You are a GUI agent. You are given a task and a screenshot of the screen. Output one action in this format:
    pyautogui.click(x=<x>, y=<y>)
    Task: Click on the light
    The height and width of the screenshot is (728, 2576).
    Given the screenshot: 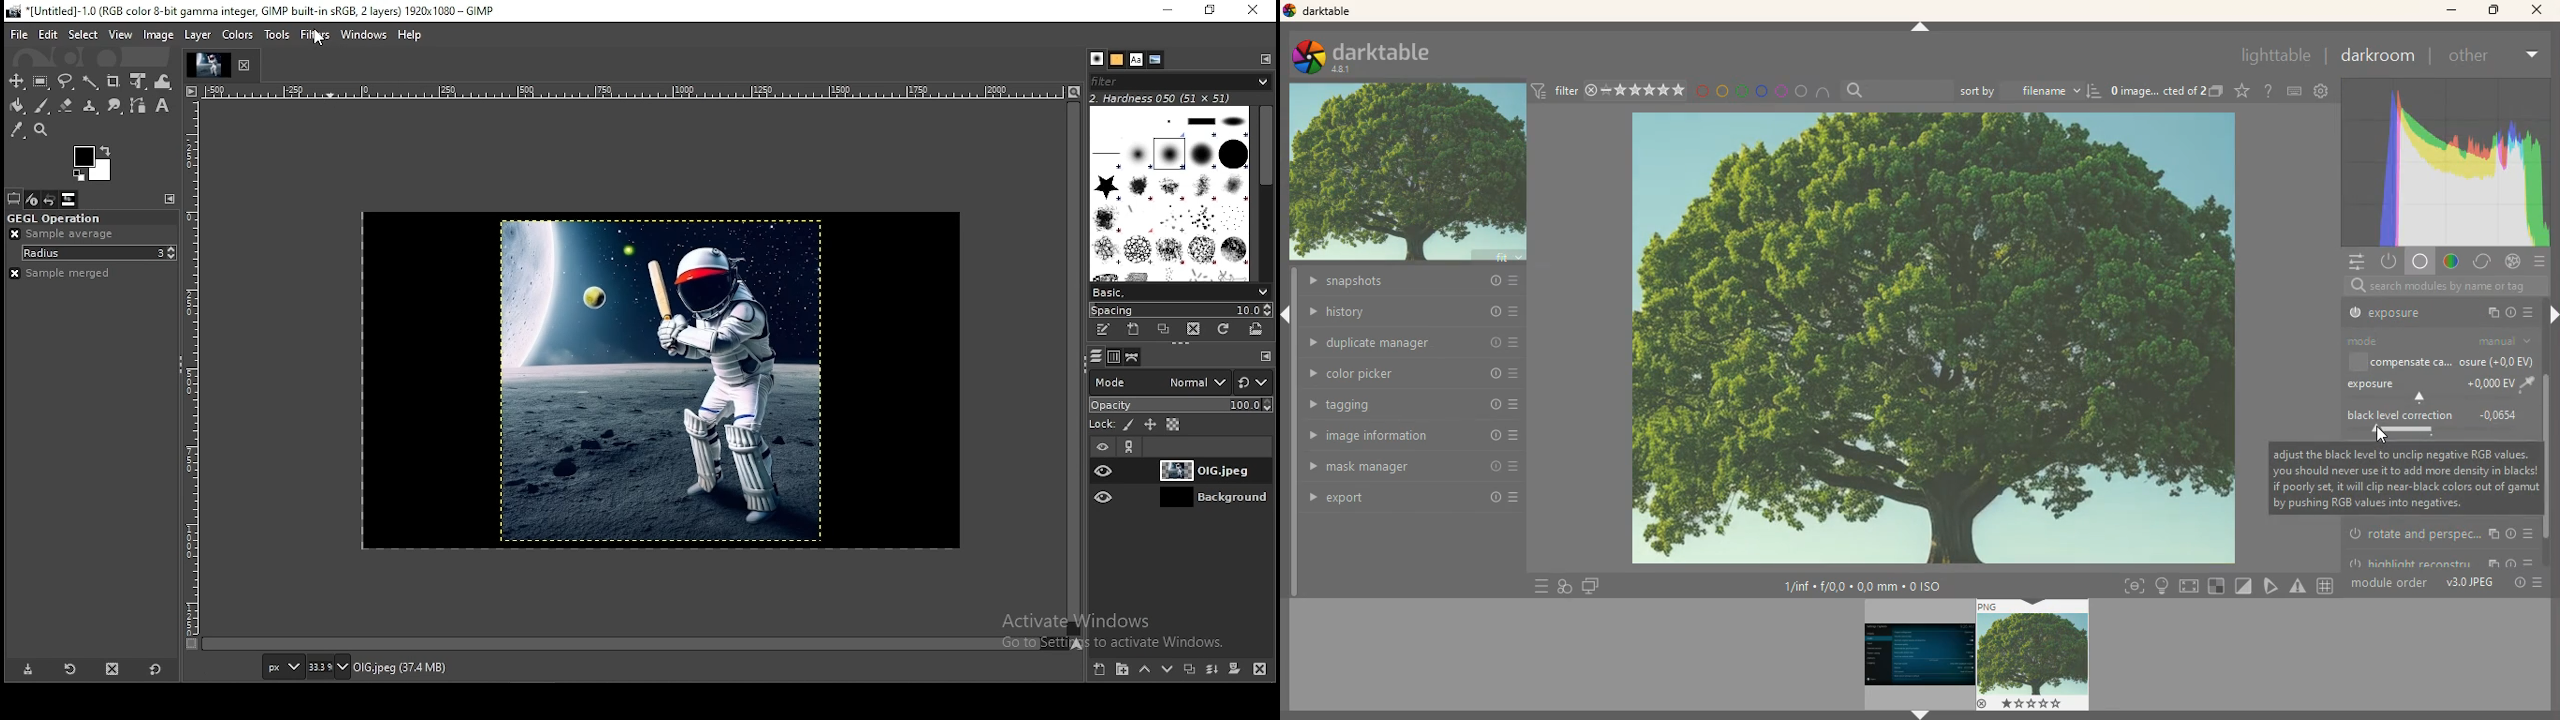 What is the action you would take?
    pyautogui.click(x=2164, y=587)
    